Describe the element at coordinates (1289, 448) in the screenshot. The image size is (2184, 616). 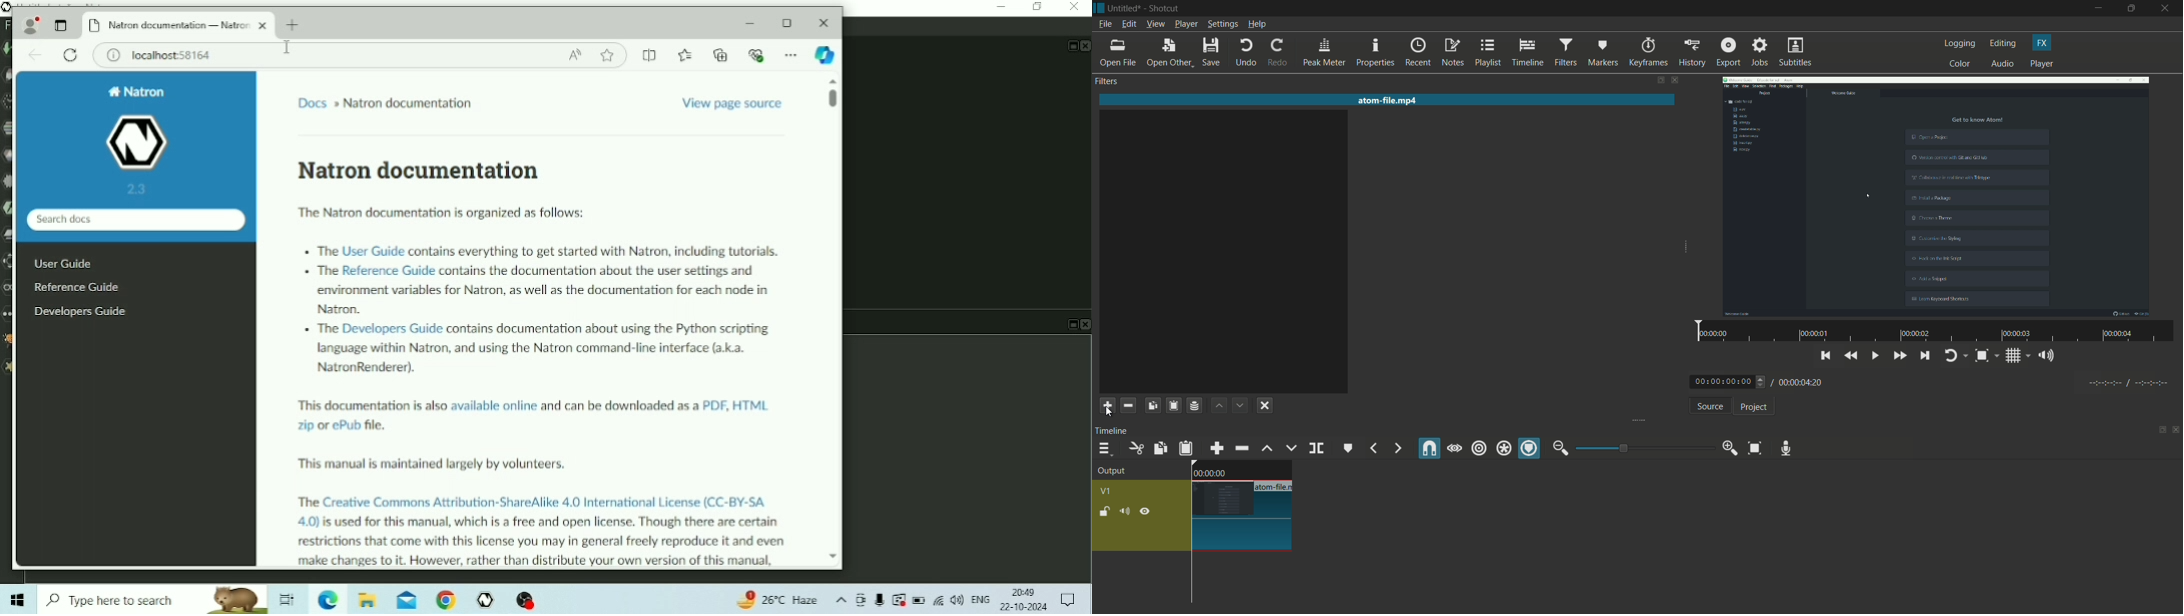
I see `overwrite` at that location.